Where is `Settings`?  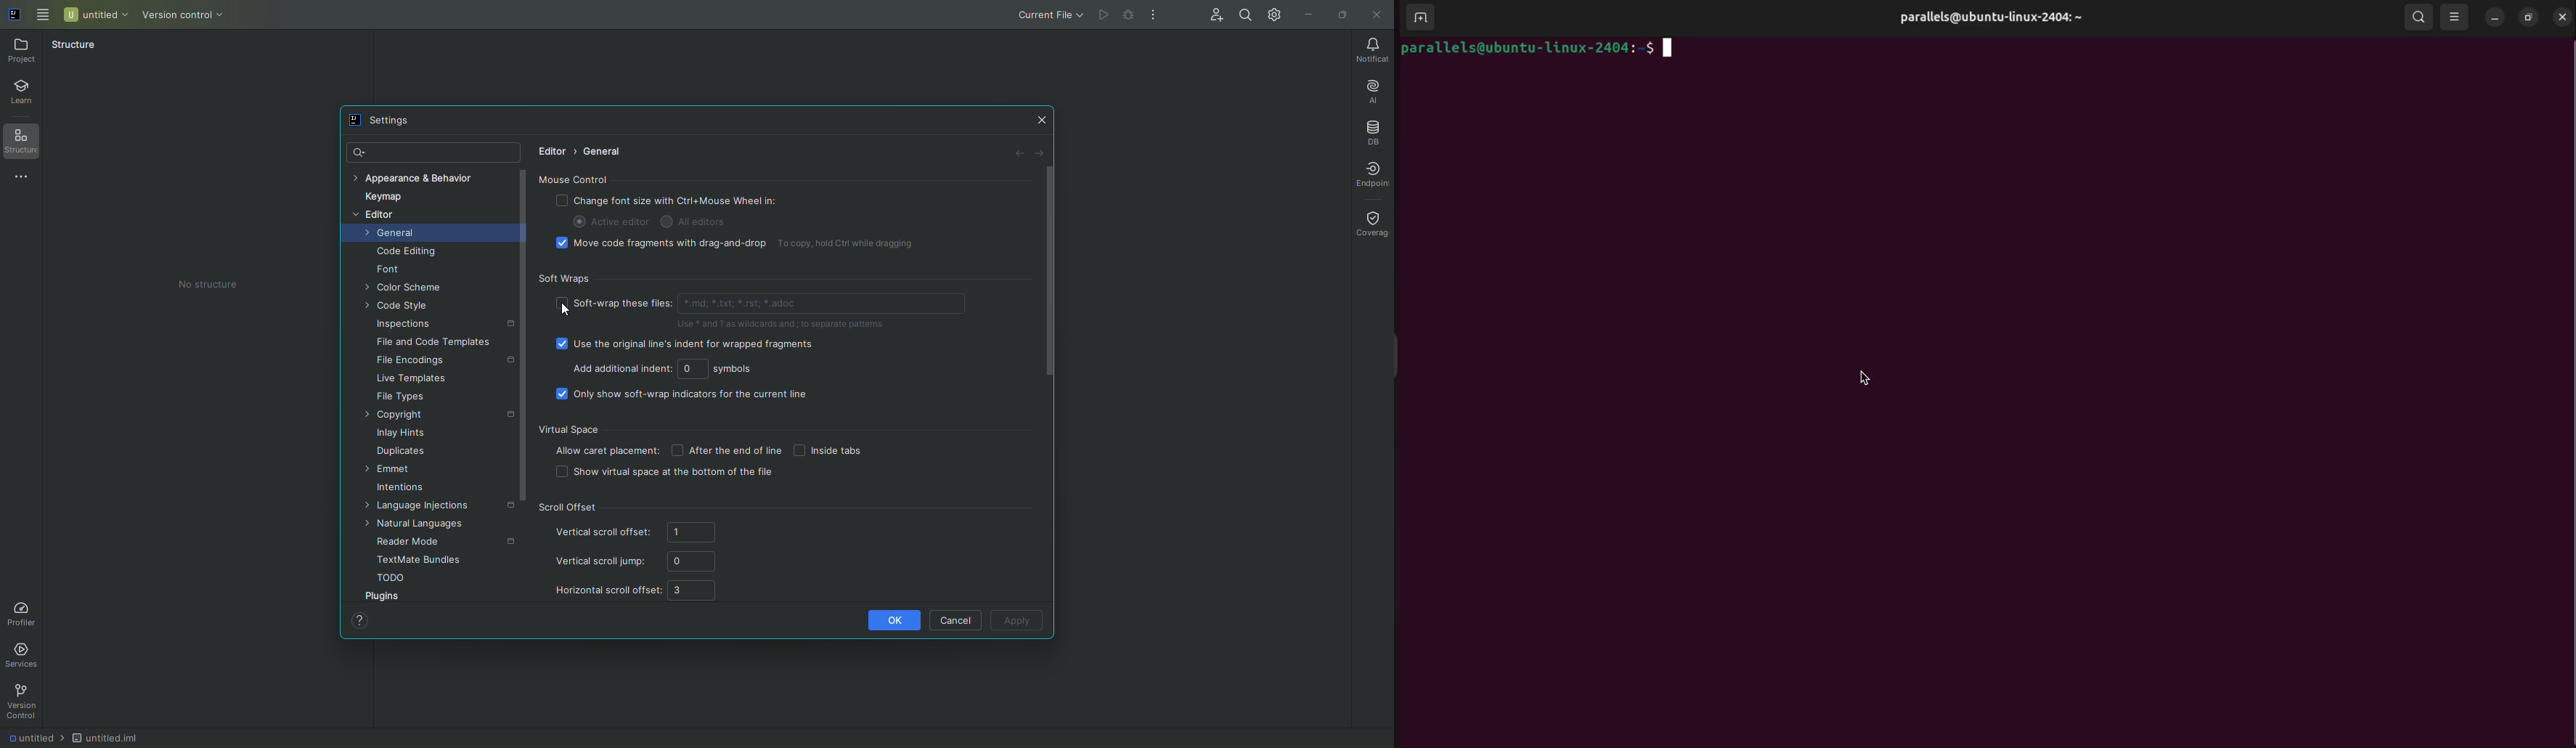 Settings is located at coordinates (386, 121).